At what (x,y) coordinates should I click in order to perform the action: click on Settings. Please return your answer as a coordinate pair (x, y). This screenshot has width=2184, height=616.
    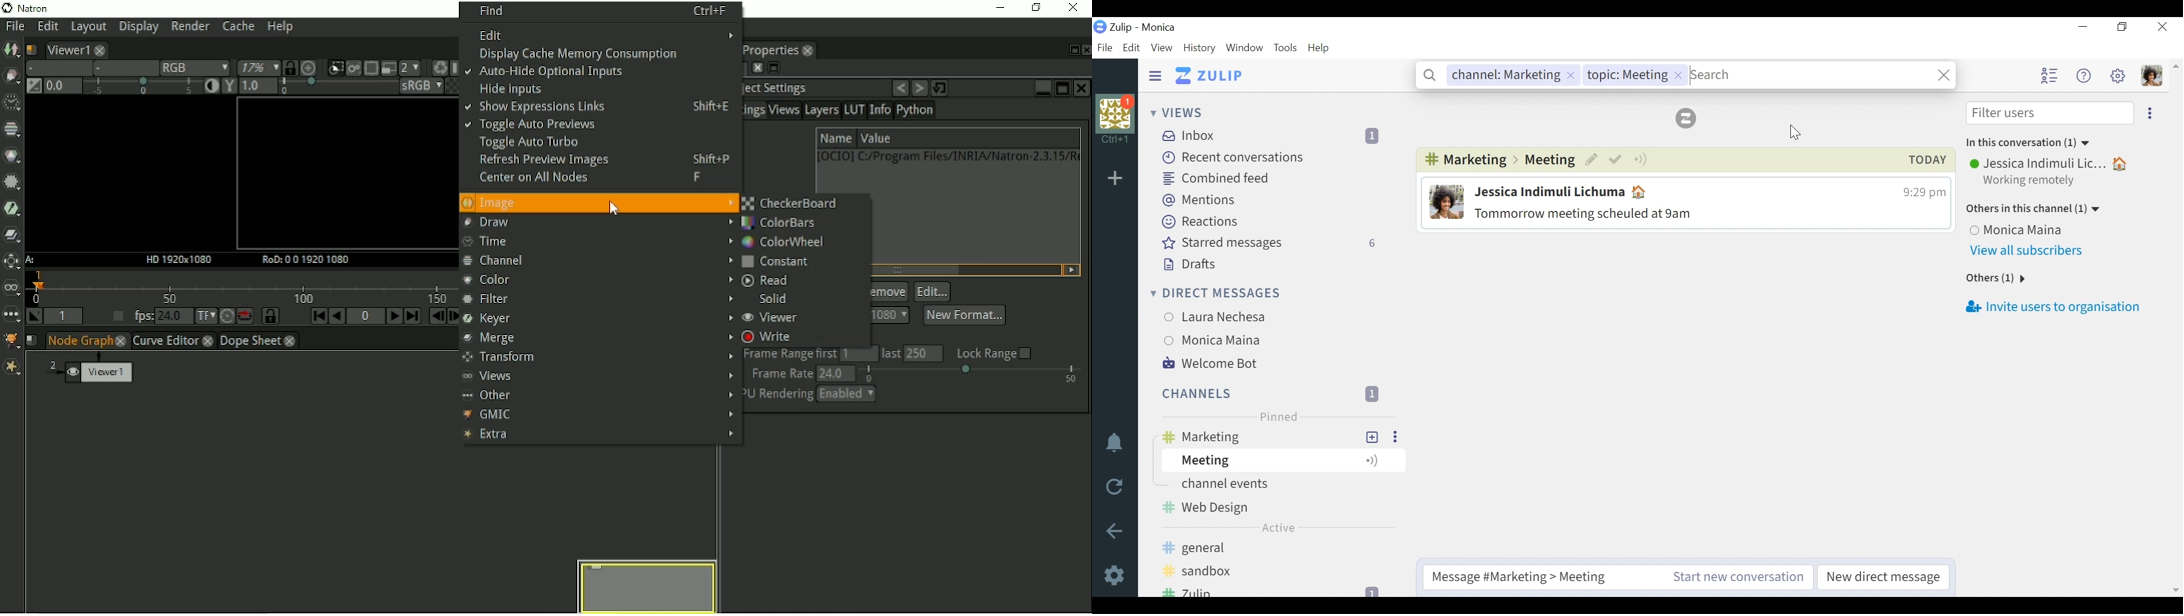
    Looking at the image, I should click on (1114, 576).